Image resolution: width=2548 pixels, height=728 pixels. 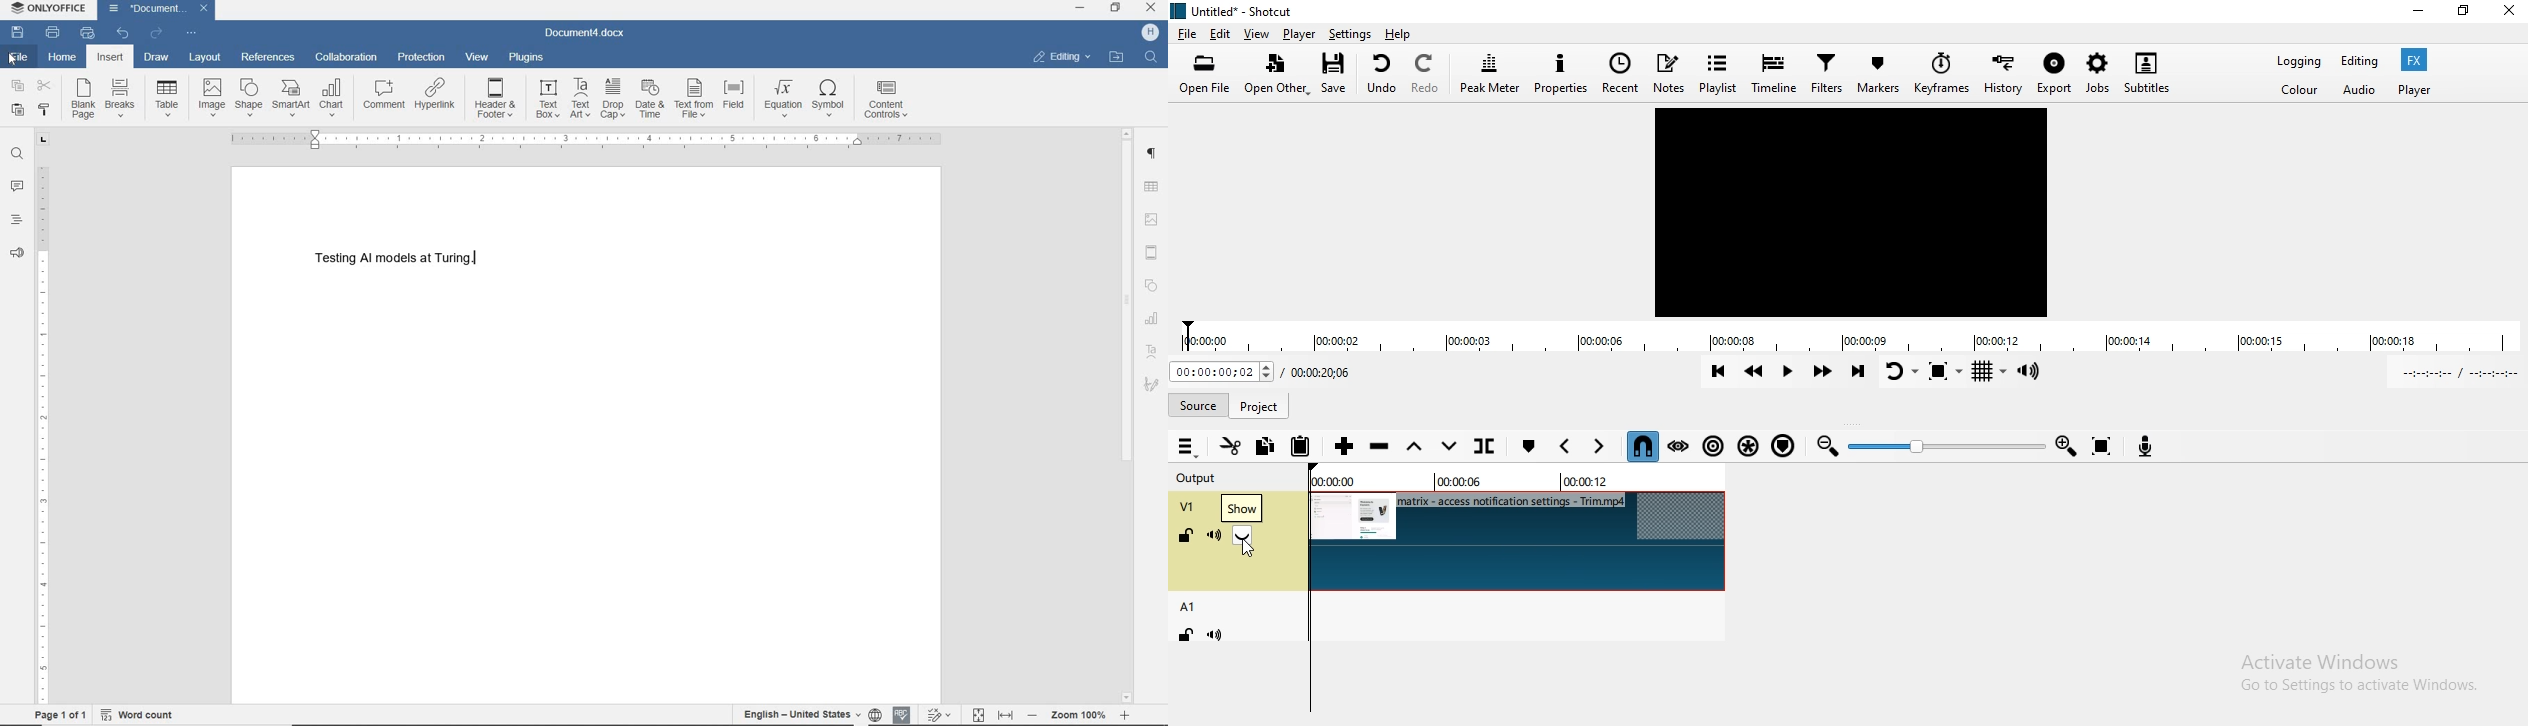 I want to click on copy style, so click(x=42, y=109).